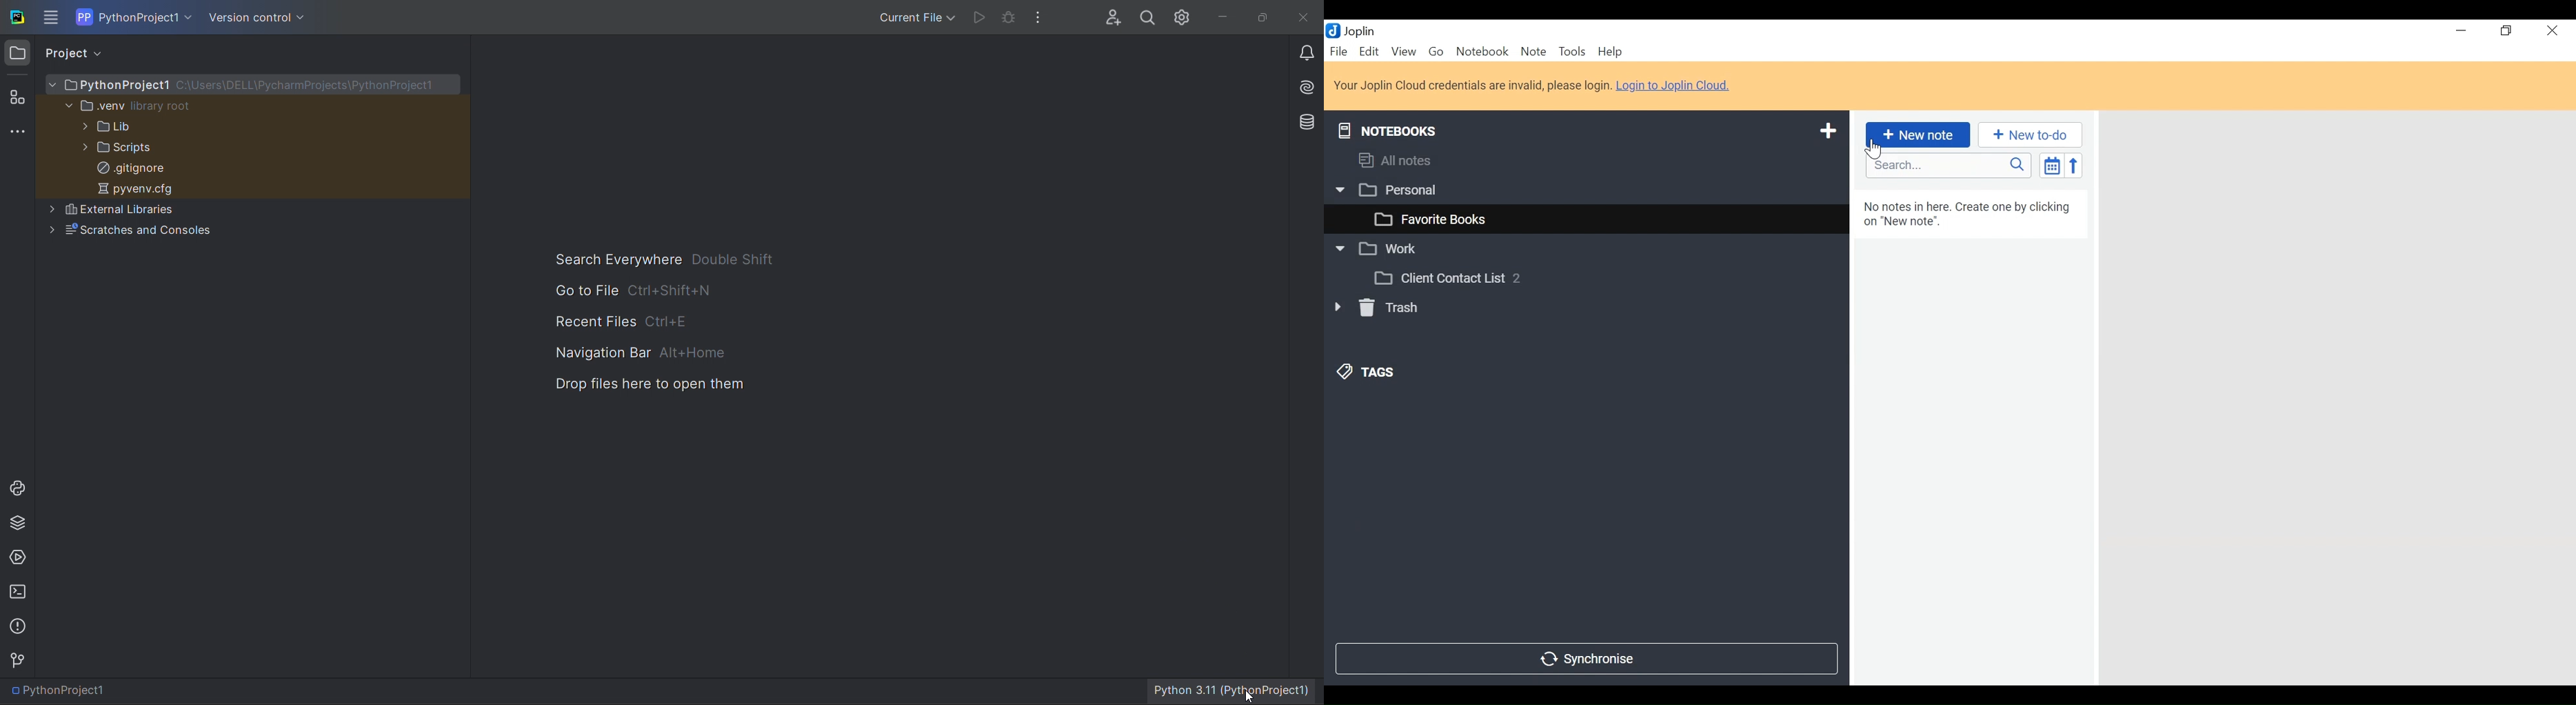 This screenshot has height=728, width=2576. Describe the element at coordinates (2053, 166) in the screenshot. I see `Toggle sort order field ` at that location.